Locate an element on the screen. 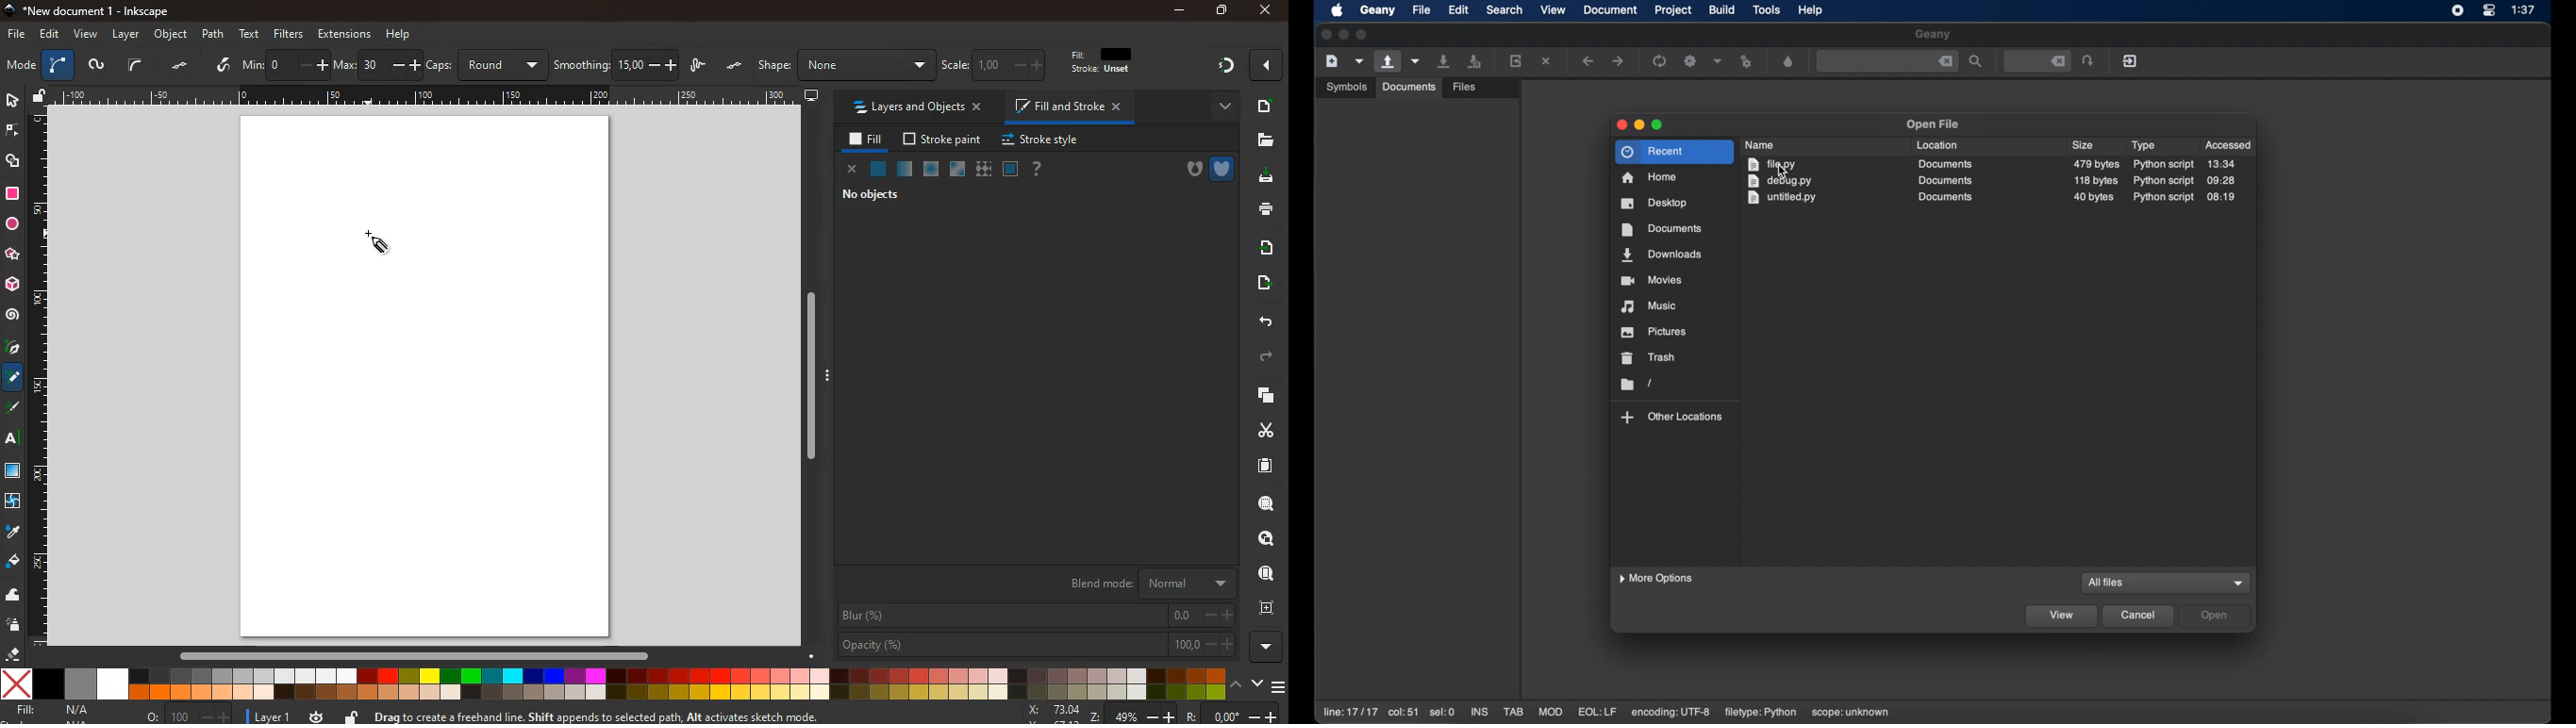  close is located at coordinates (853, 171).